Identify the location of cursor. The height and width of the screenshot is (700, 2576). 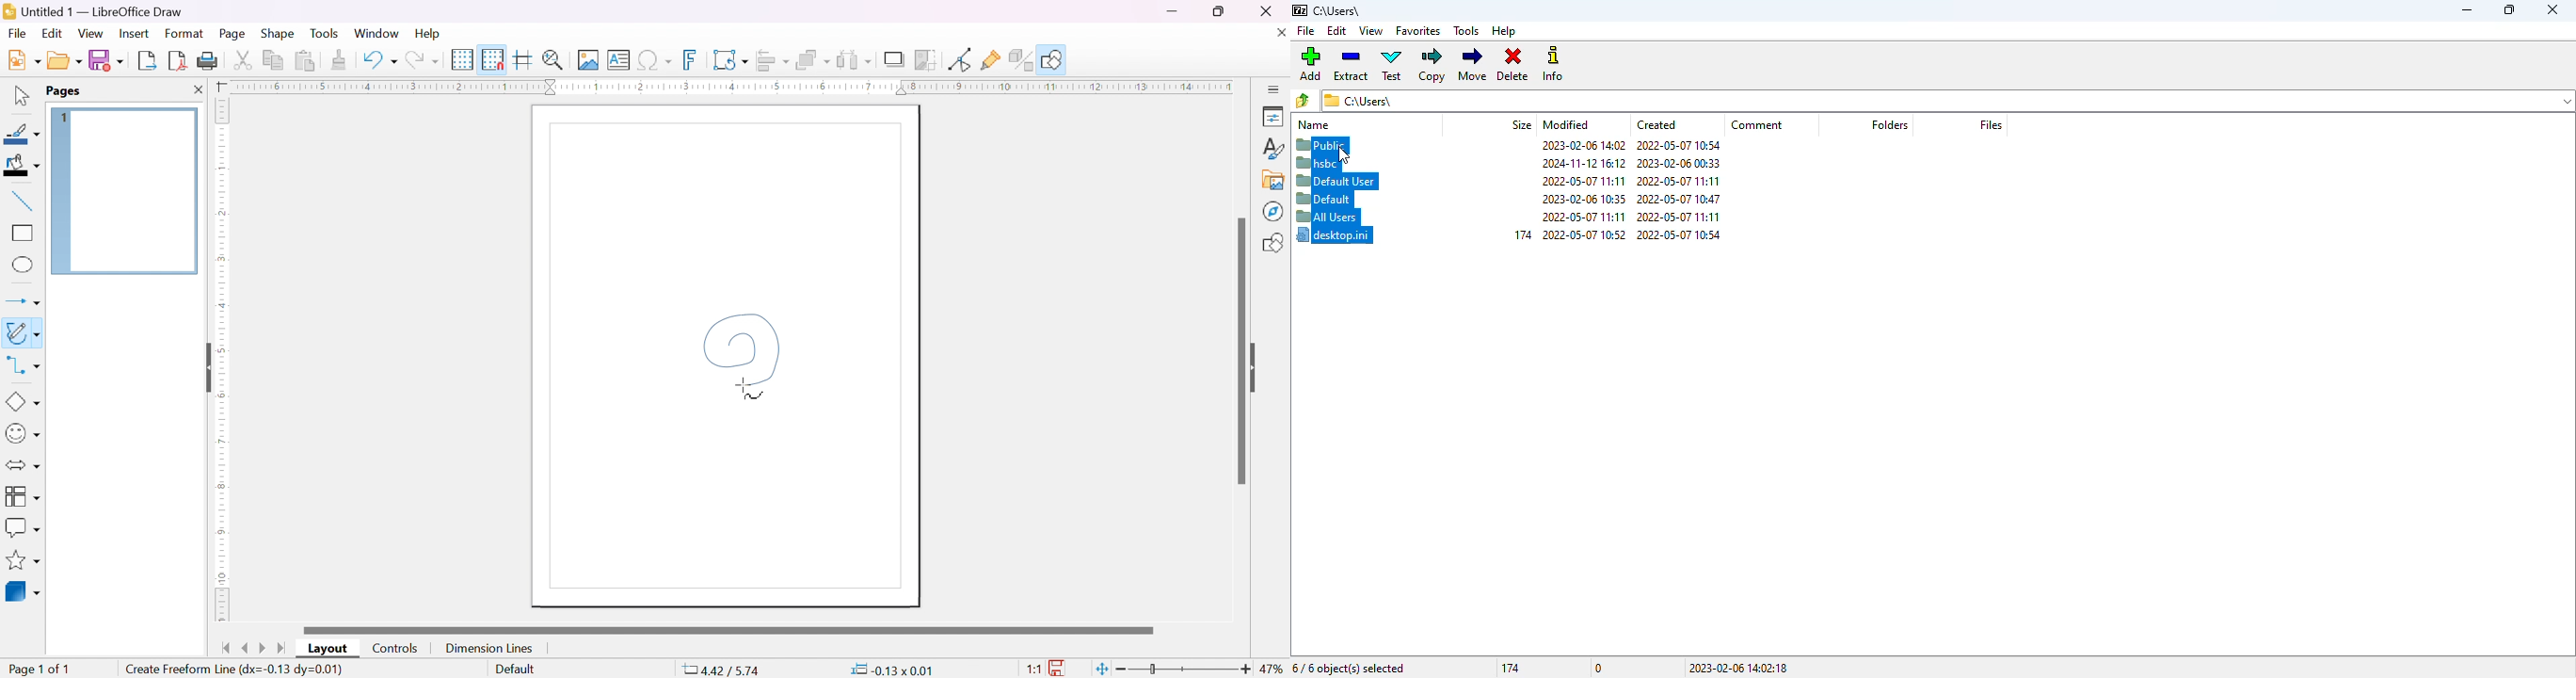
(1345, 155).